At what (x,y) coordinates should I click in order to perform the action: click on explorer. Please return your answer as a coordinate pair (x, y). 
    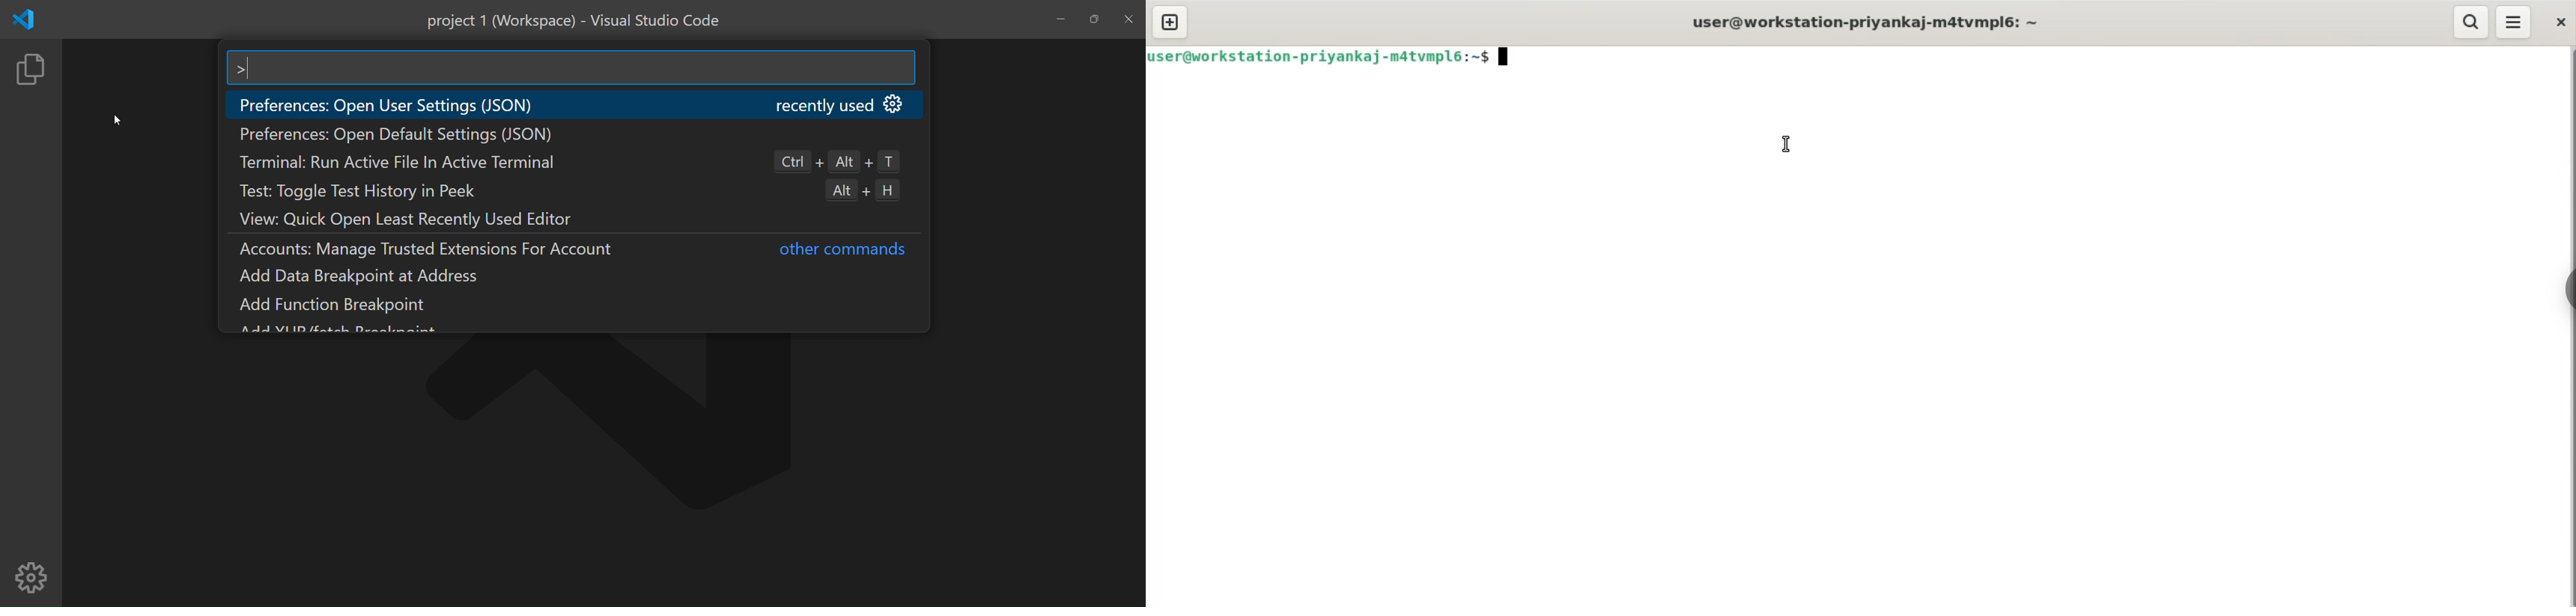
    Looking at the image, I should click on (31, 73).